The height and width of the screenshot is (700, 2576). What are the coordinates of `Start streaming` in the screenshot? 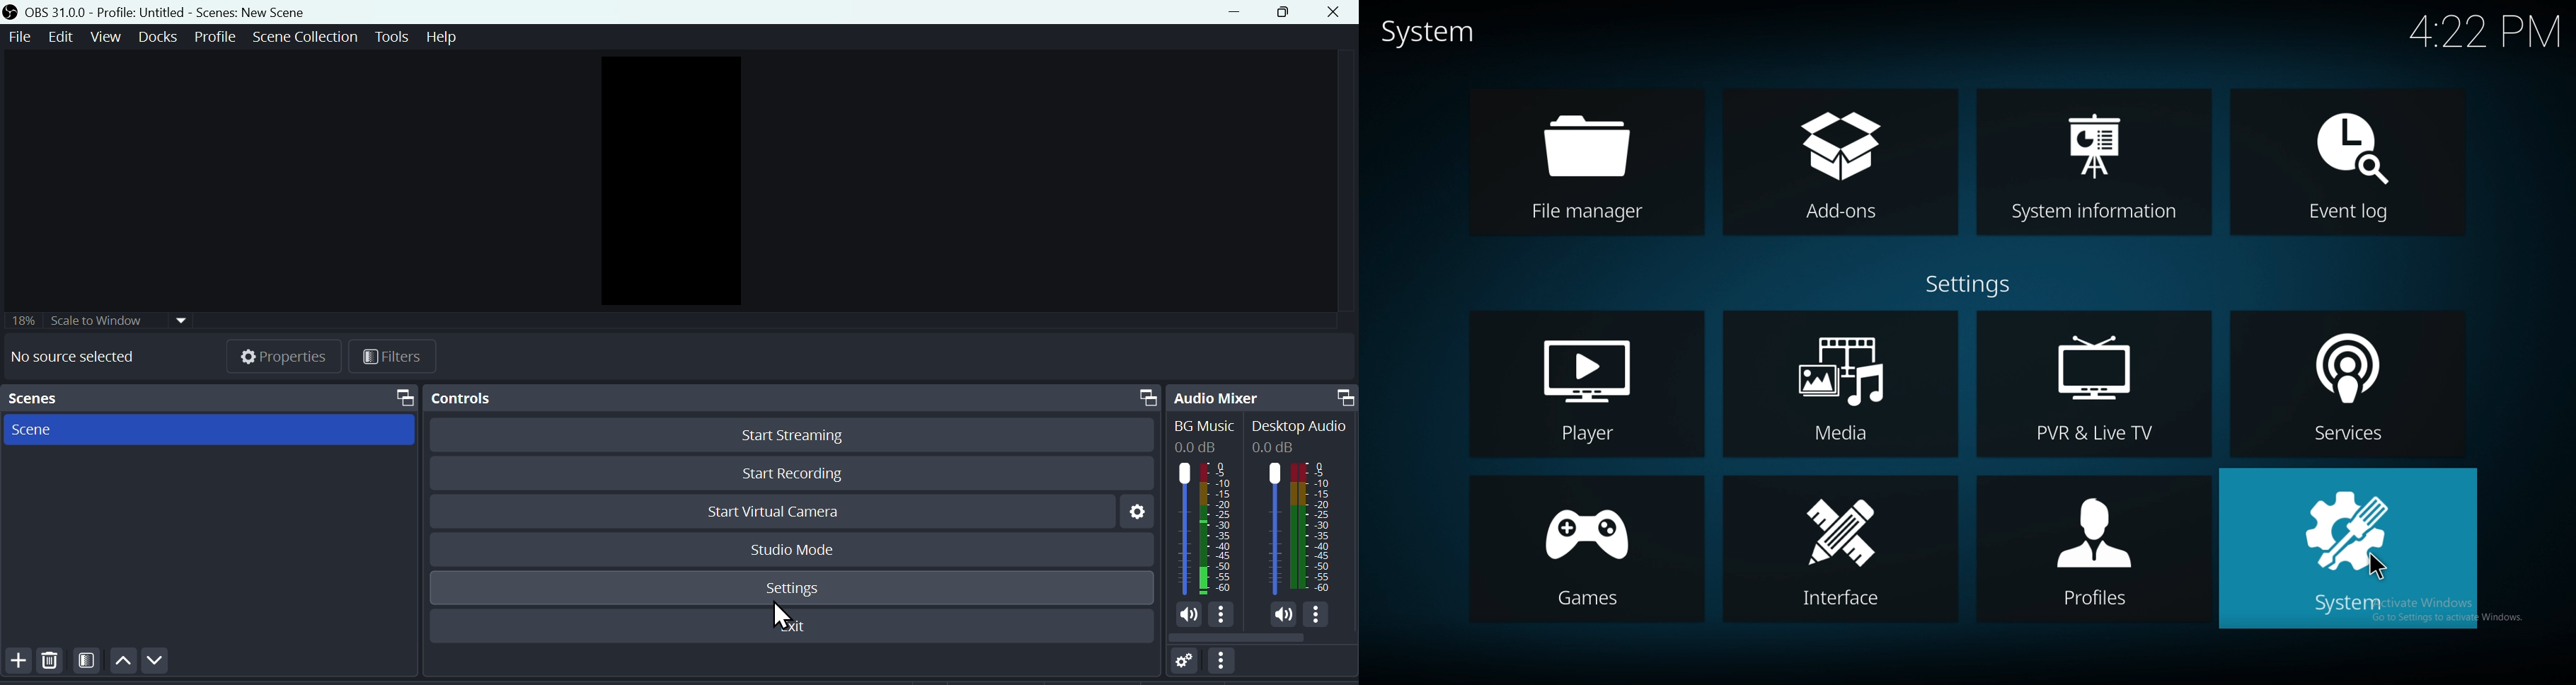 It's located at (793, 436).